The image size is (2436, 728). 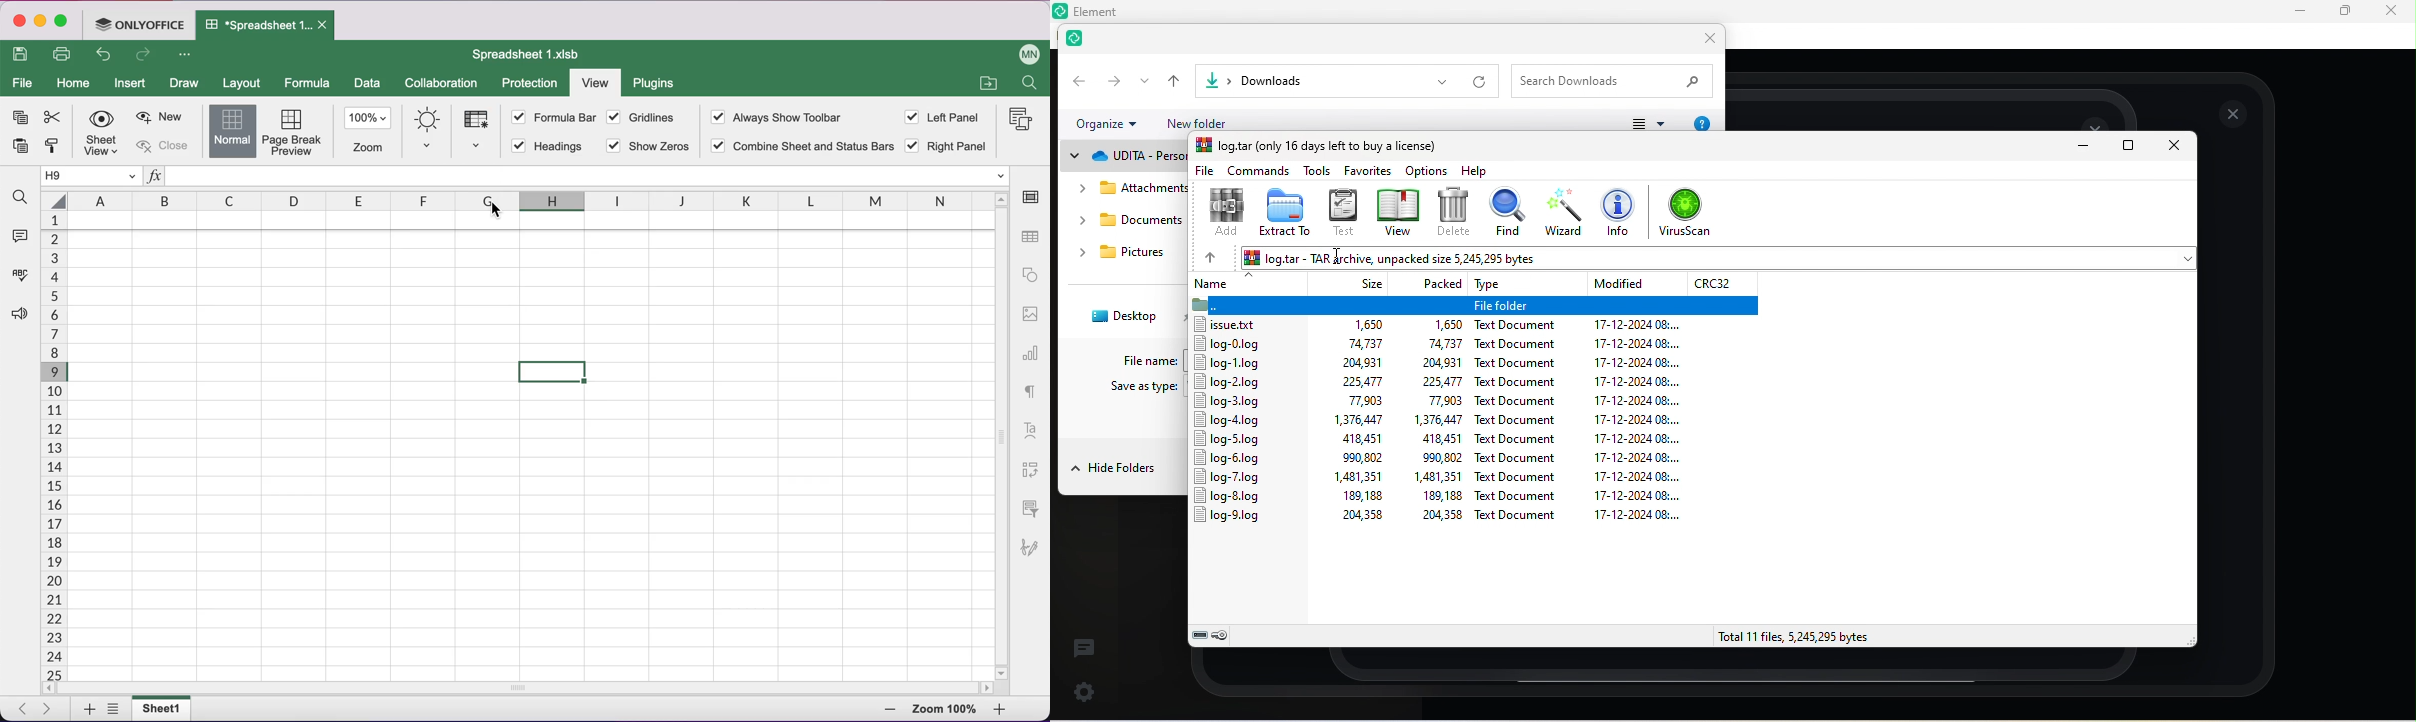 I want to click on drop down, so click(x=1145, y=81).